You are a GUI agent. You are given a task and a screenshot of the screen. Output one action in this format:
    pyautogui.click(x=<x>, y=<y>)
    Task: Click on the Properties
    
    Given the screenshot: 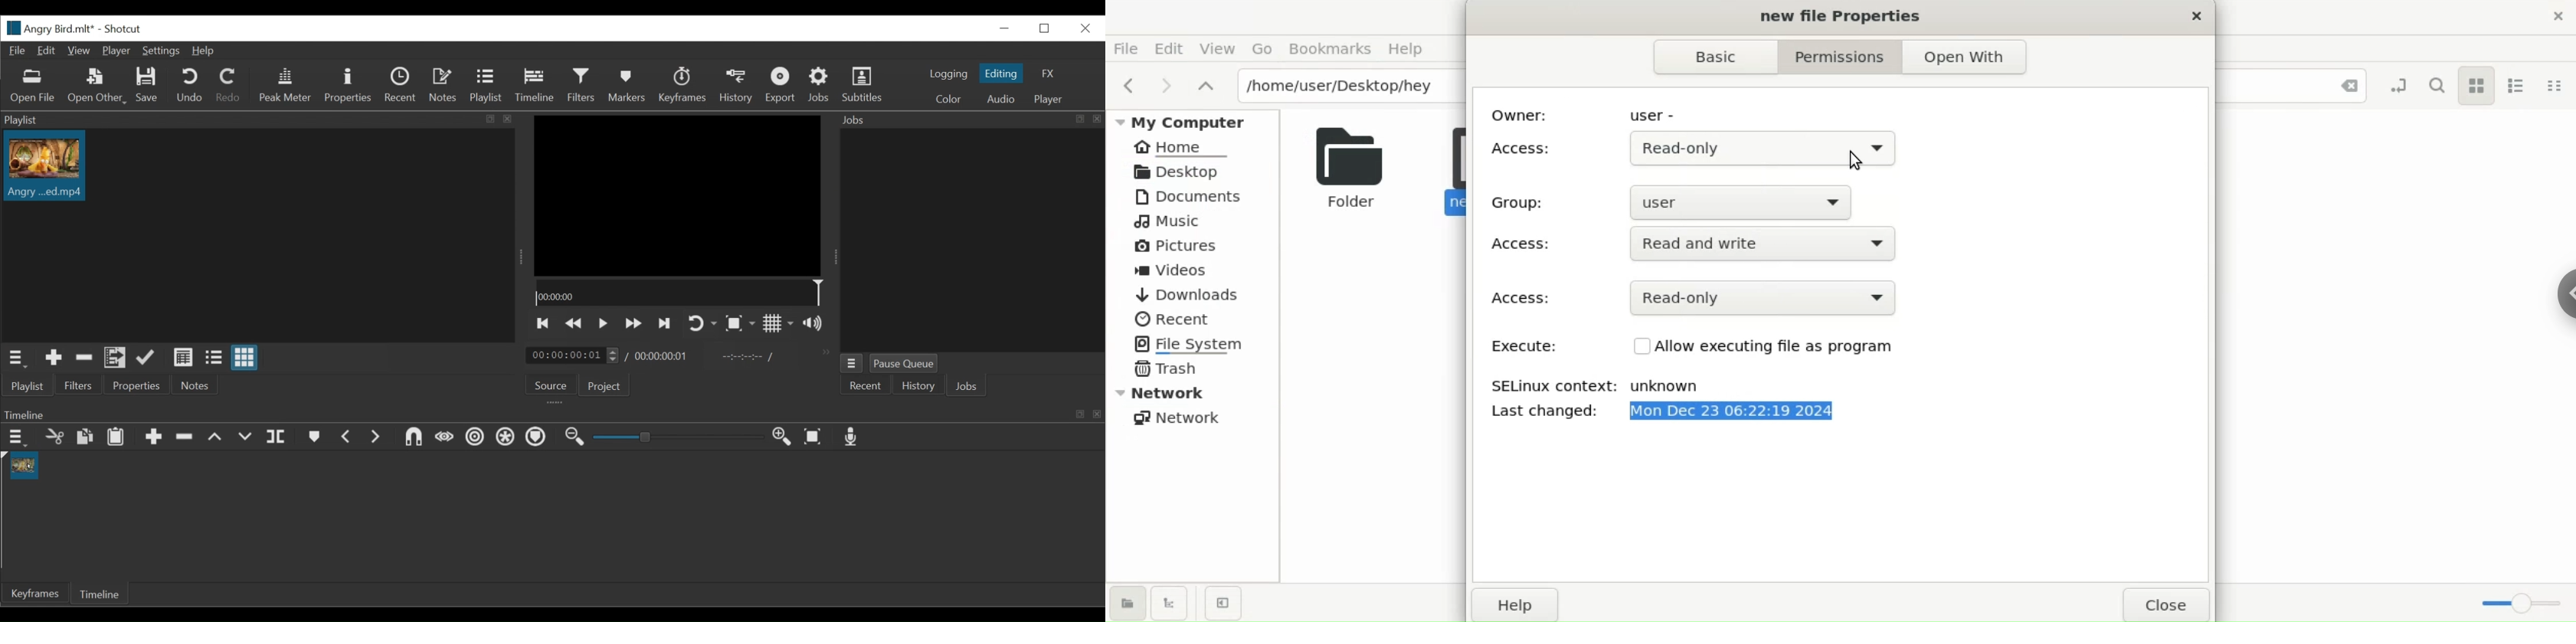 What is the action you would take?
    pyautogui.click(x=135, y=386)
    